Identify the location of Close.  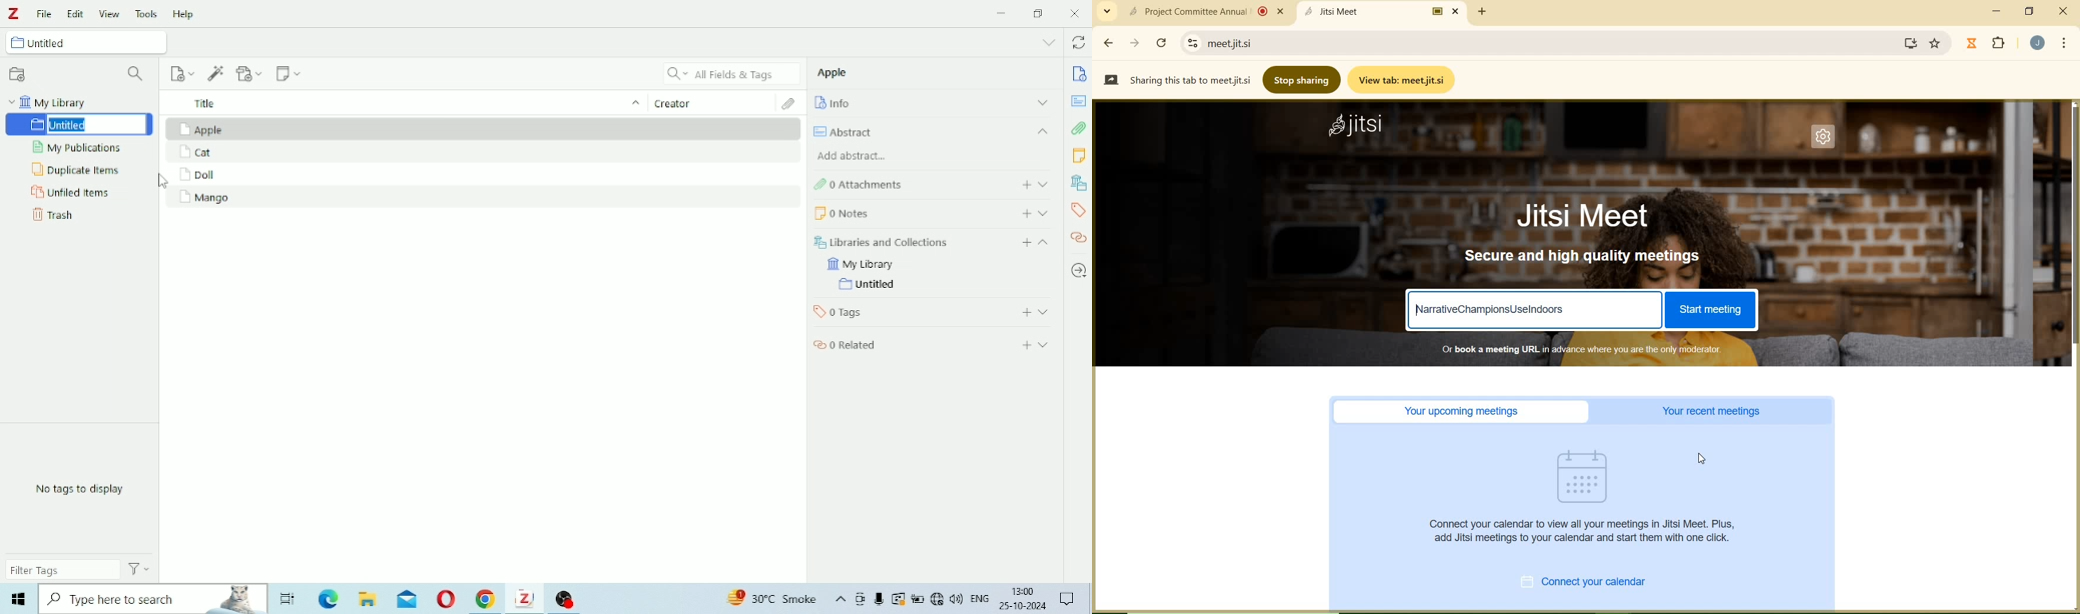
(1075, 14).